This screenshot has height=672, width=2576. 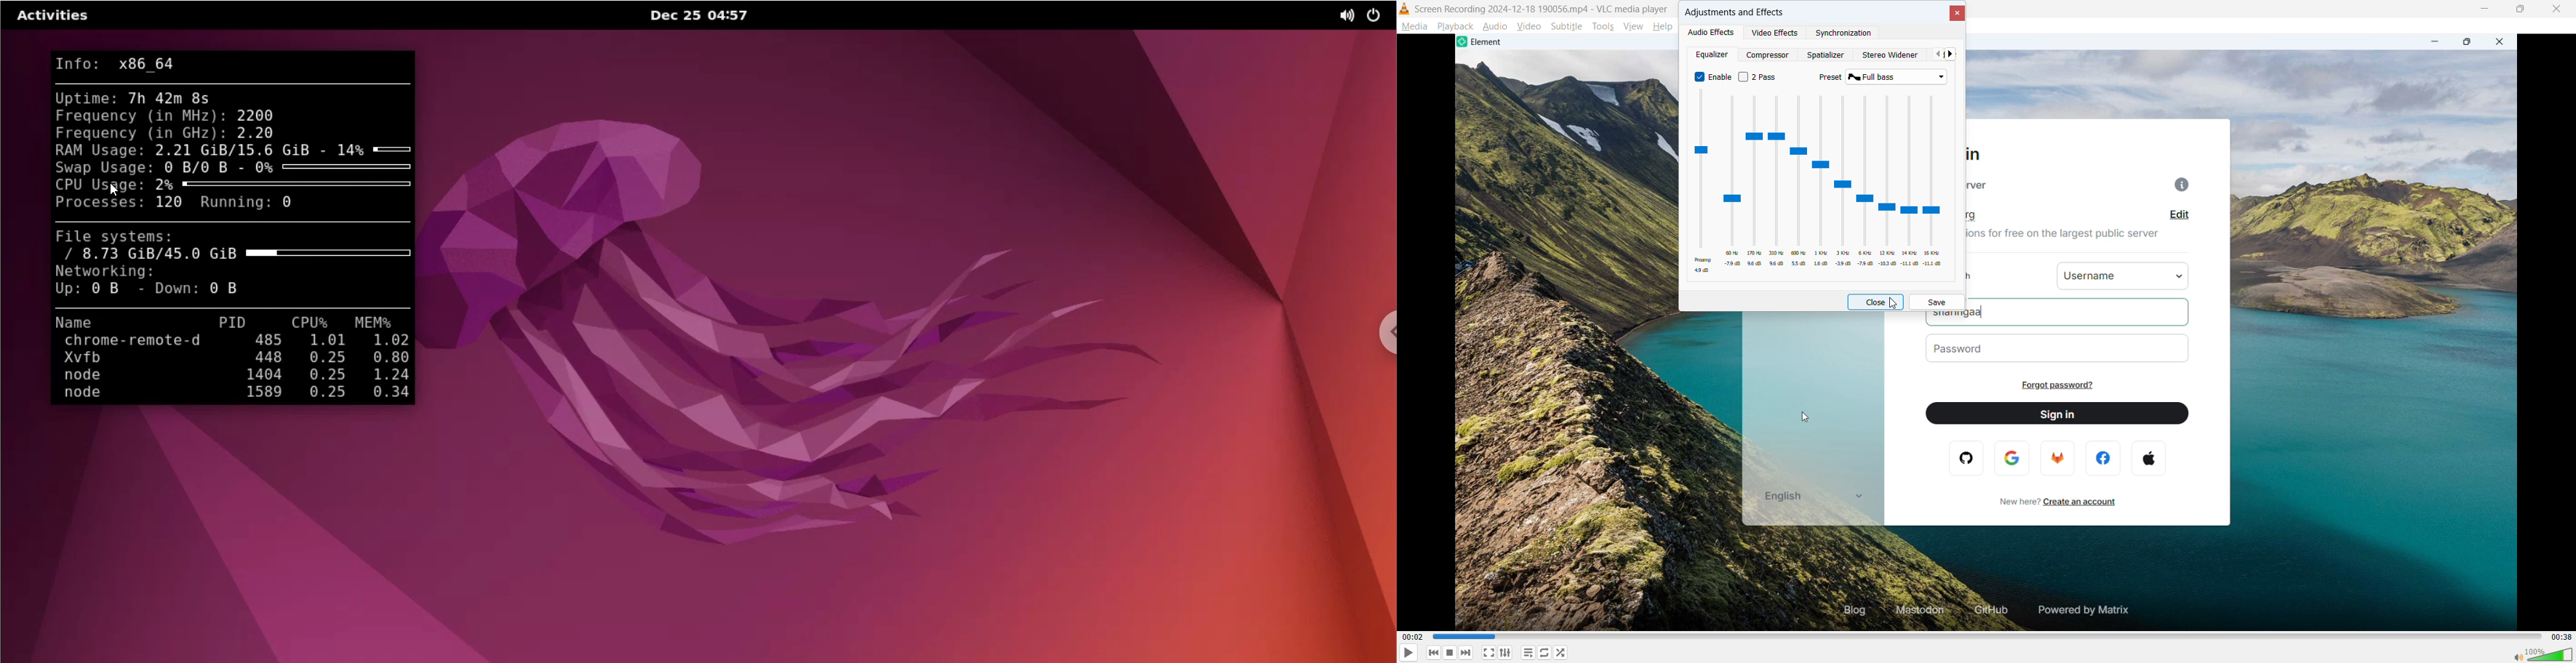 What do you see at coordinates (1413, 637) in the screenshot?
I see `00:32` at bounding box center [1413, 637].